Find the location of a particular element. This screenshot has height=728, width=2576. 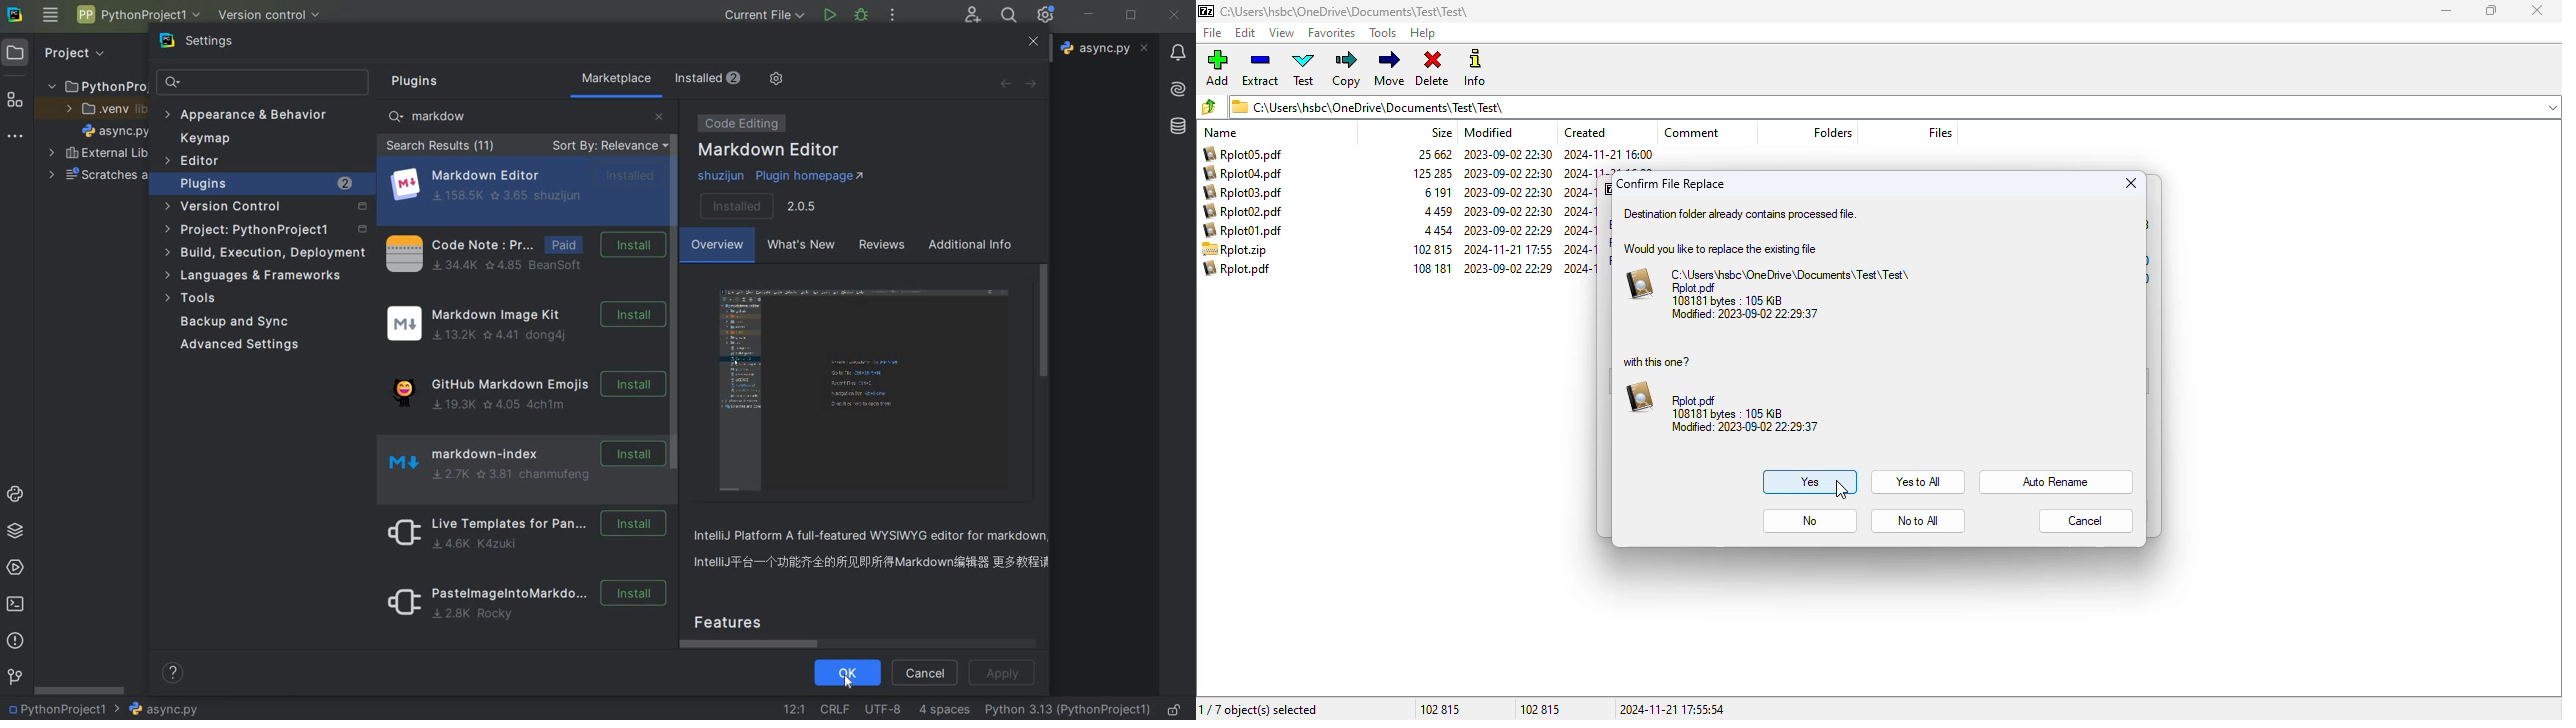

python packages is located at coordinates (14, 532).